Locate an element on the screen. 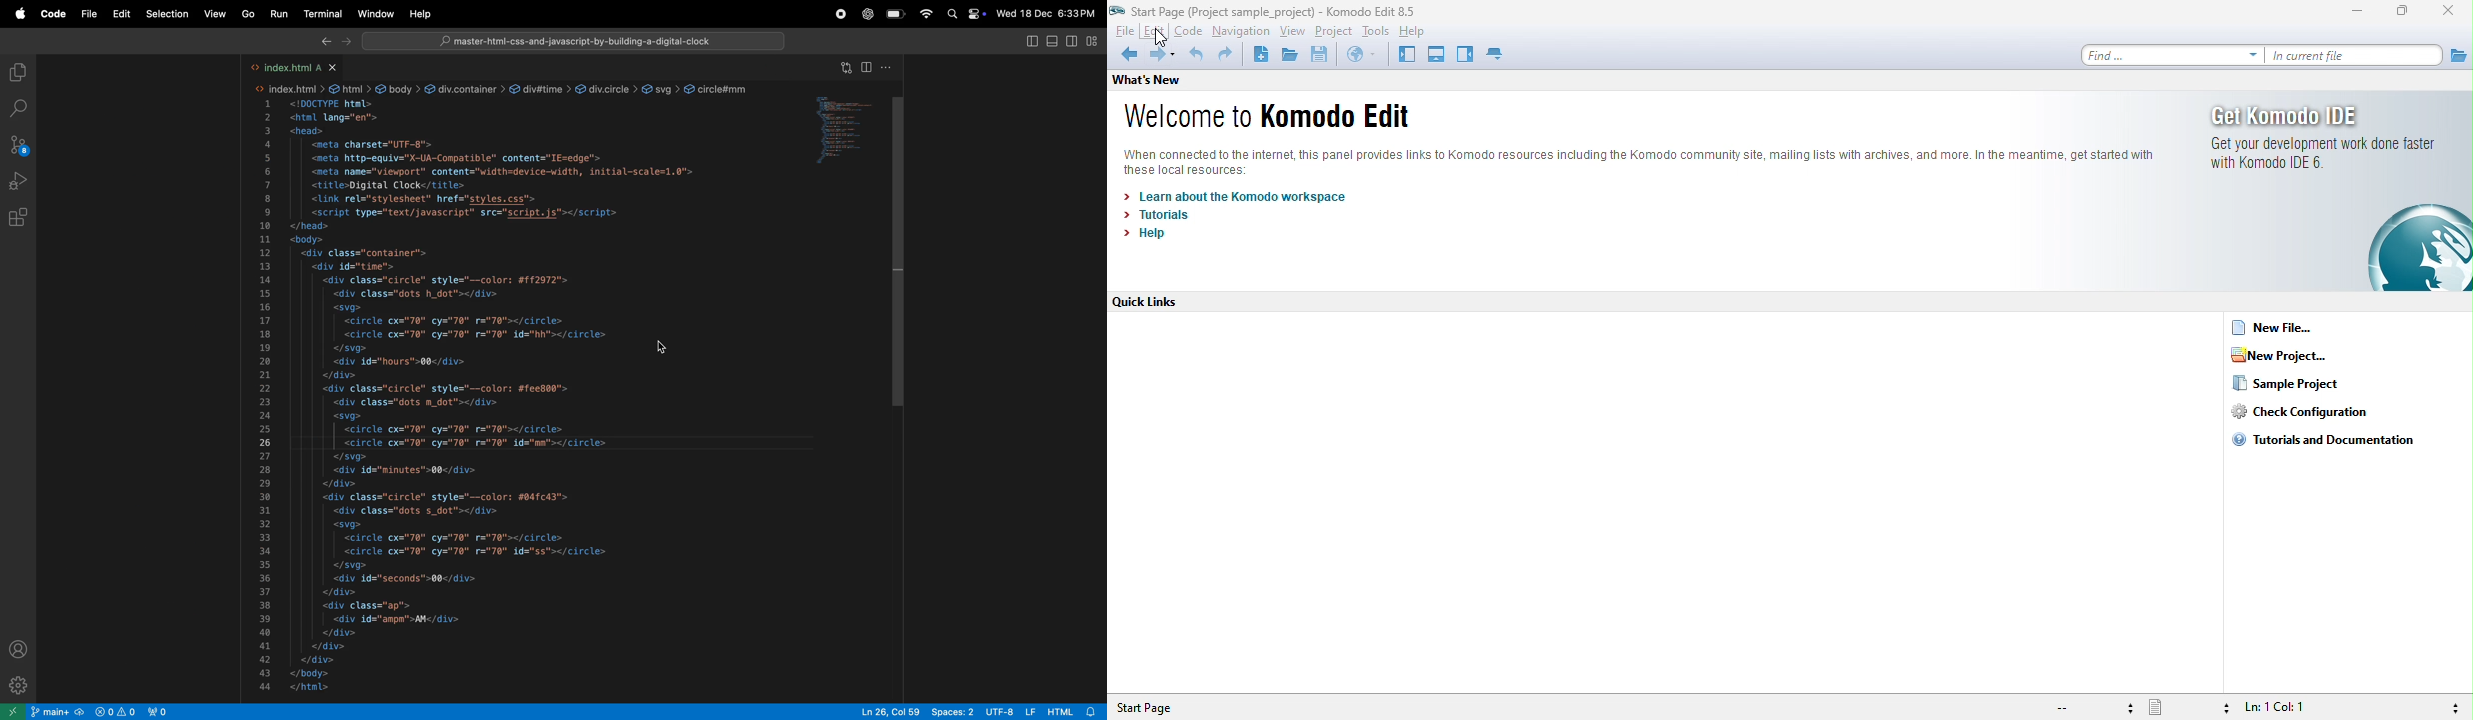  file is located at coordinates (87, 14).